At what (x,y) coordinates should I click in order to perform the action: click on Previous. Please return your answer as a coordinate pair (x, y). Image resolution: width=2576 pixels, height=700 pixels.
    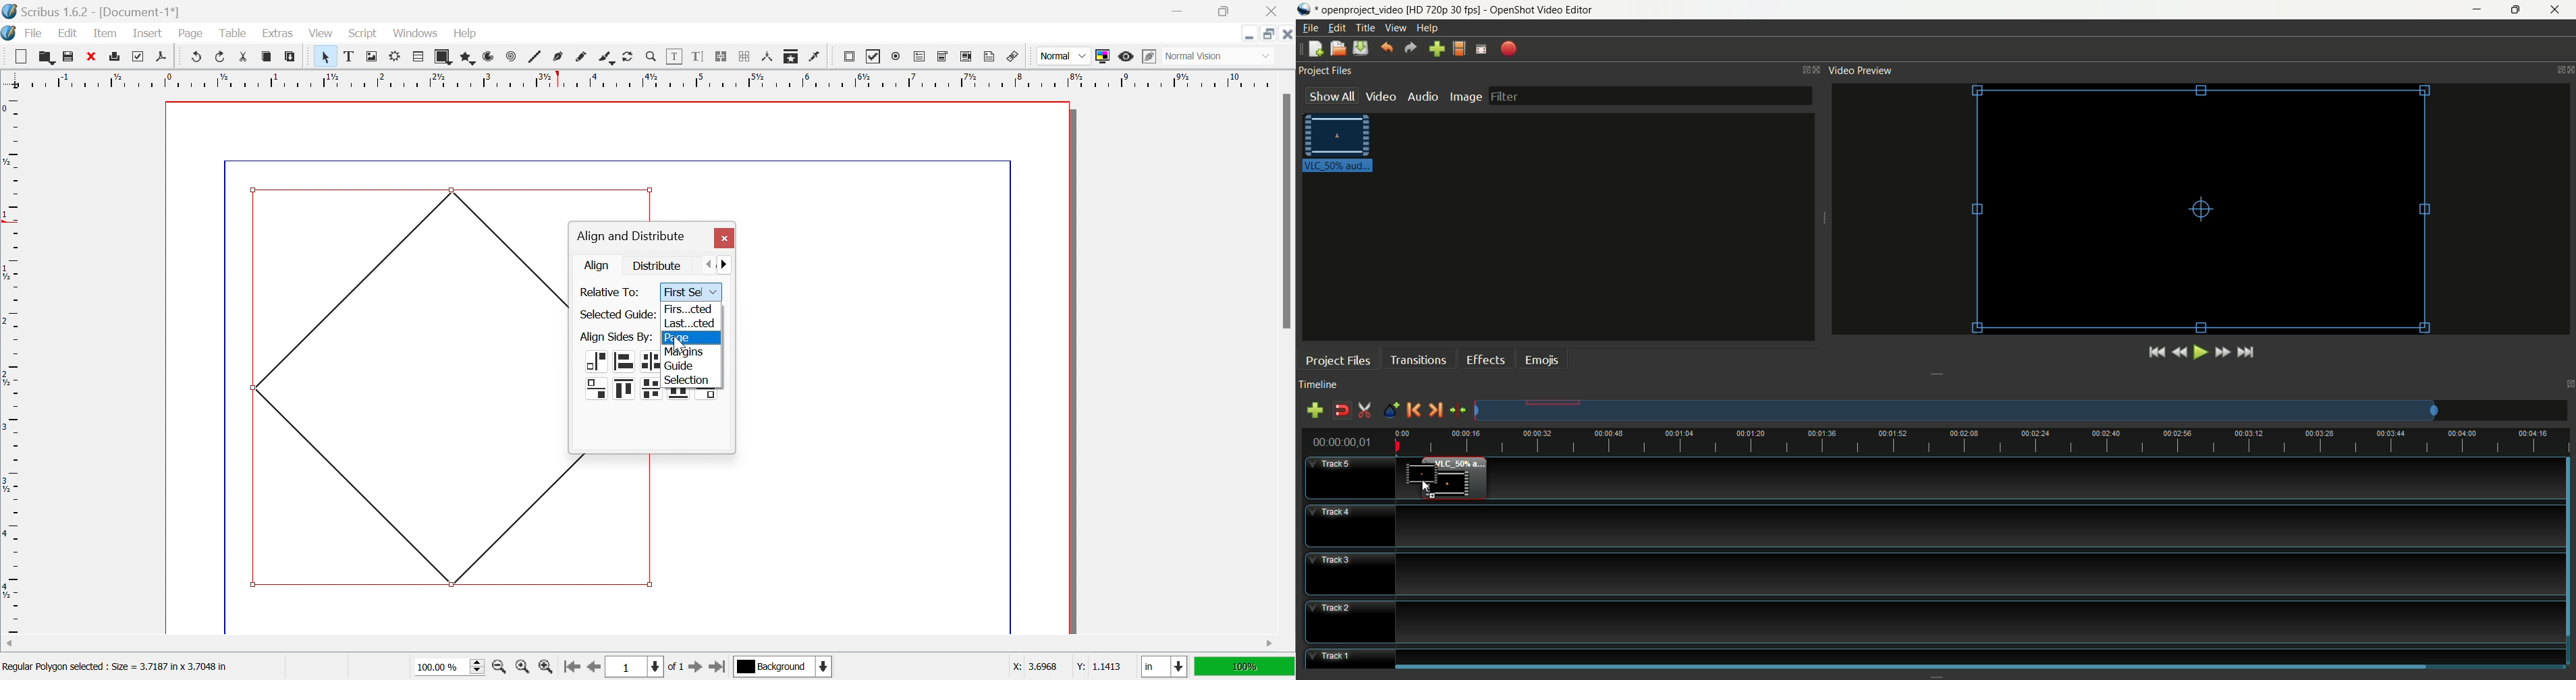
    Looking at the image, I should click on (711, 263).